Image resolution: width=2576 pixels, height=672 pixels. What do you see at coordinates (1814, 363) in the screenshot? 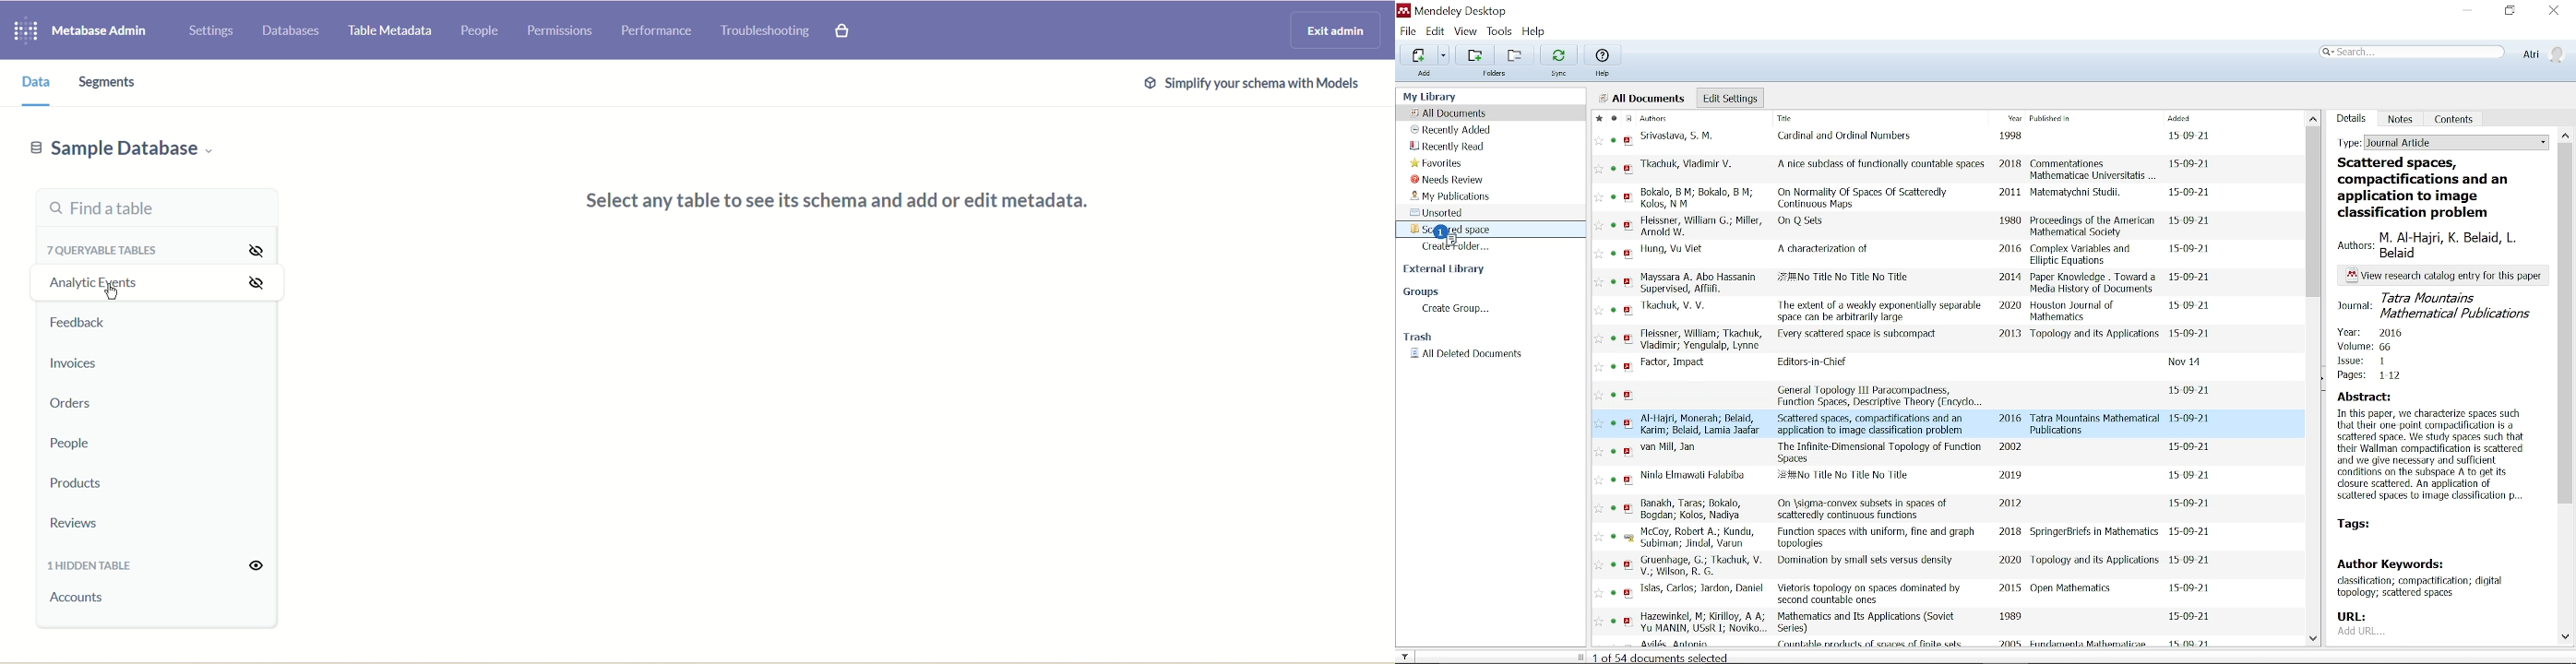
I see `title` at bounding box center [1814, 363].